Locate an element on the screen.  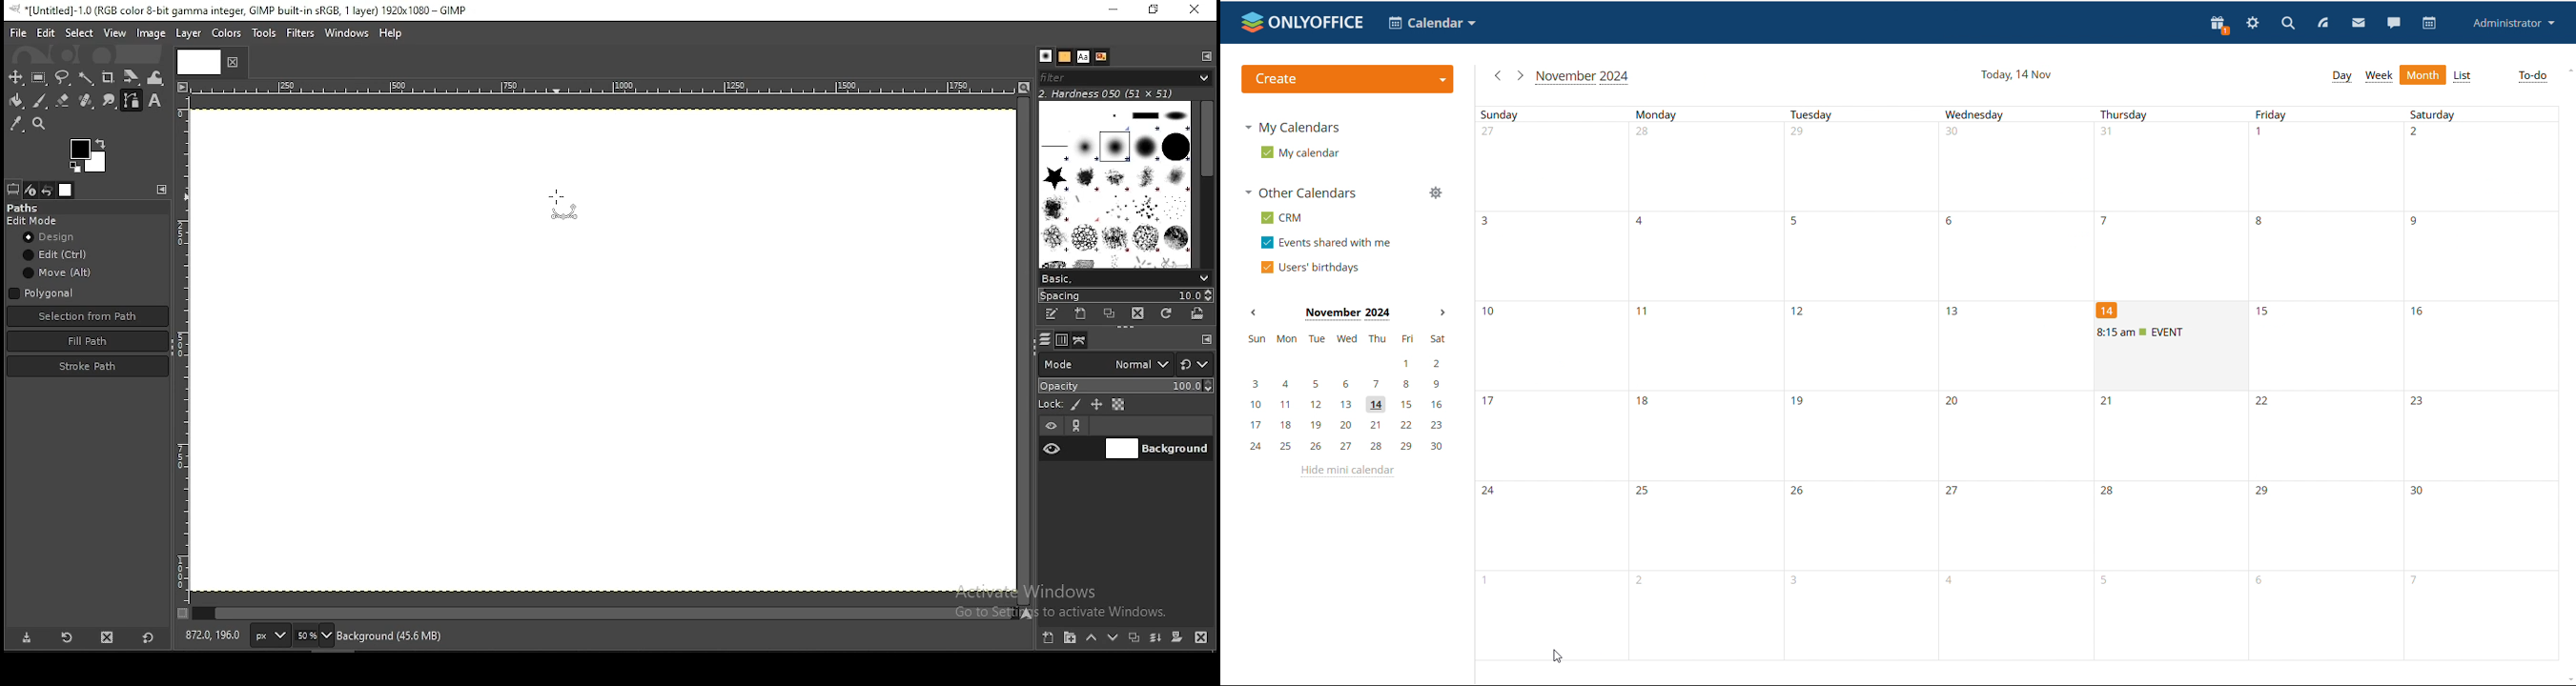
merge layer is located at coordinates (1157, 638).